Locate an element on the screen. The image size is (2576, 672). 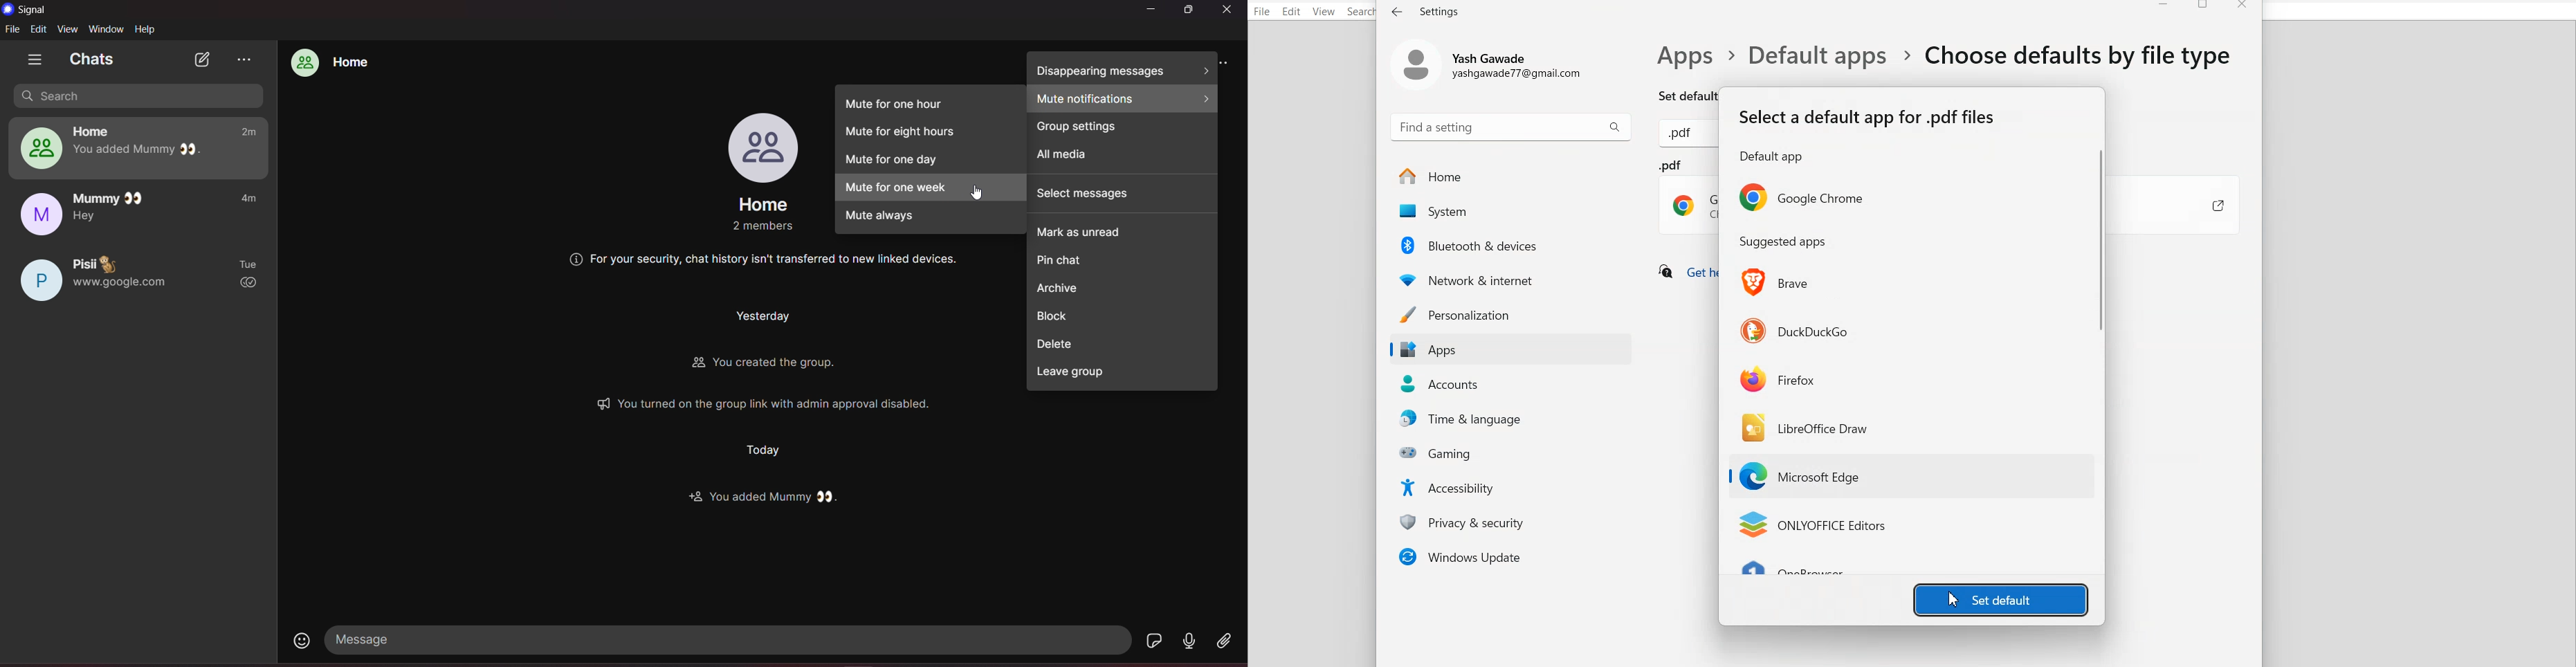
chats is located at coordinates (97, 60).